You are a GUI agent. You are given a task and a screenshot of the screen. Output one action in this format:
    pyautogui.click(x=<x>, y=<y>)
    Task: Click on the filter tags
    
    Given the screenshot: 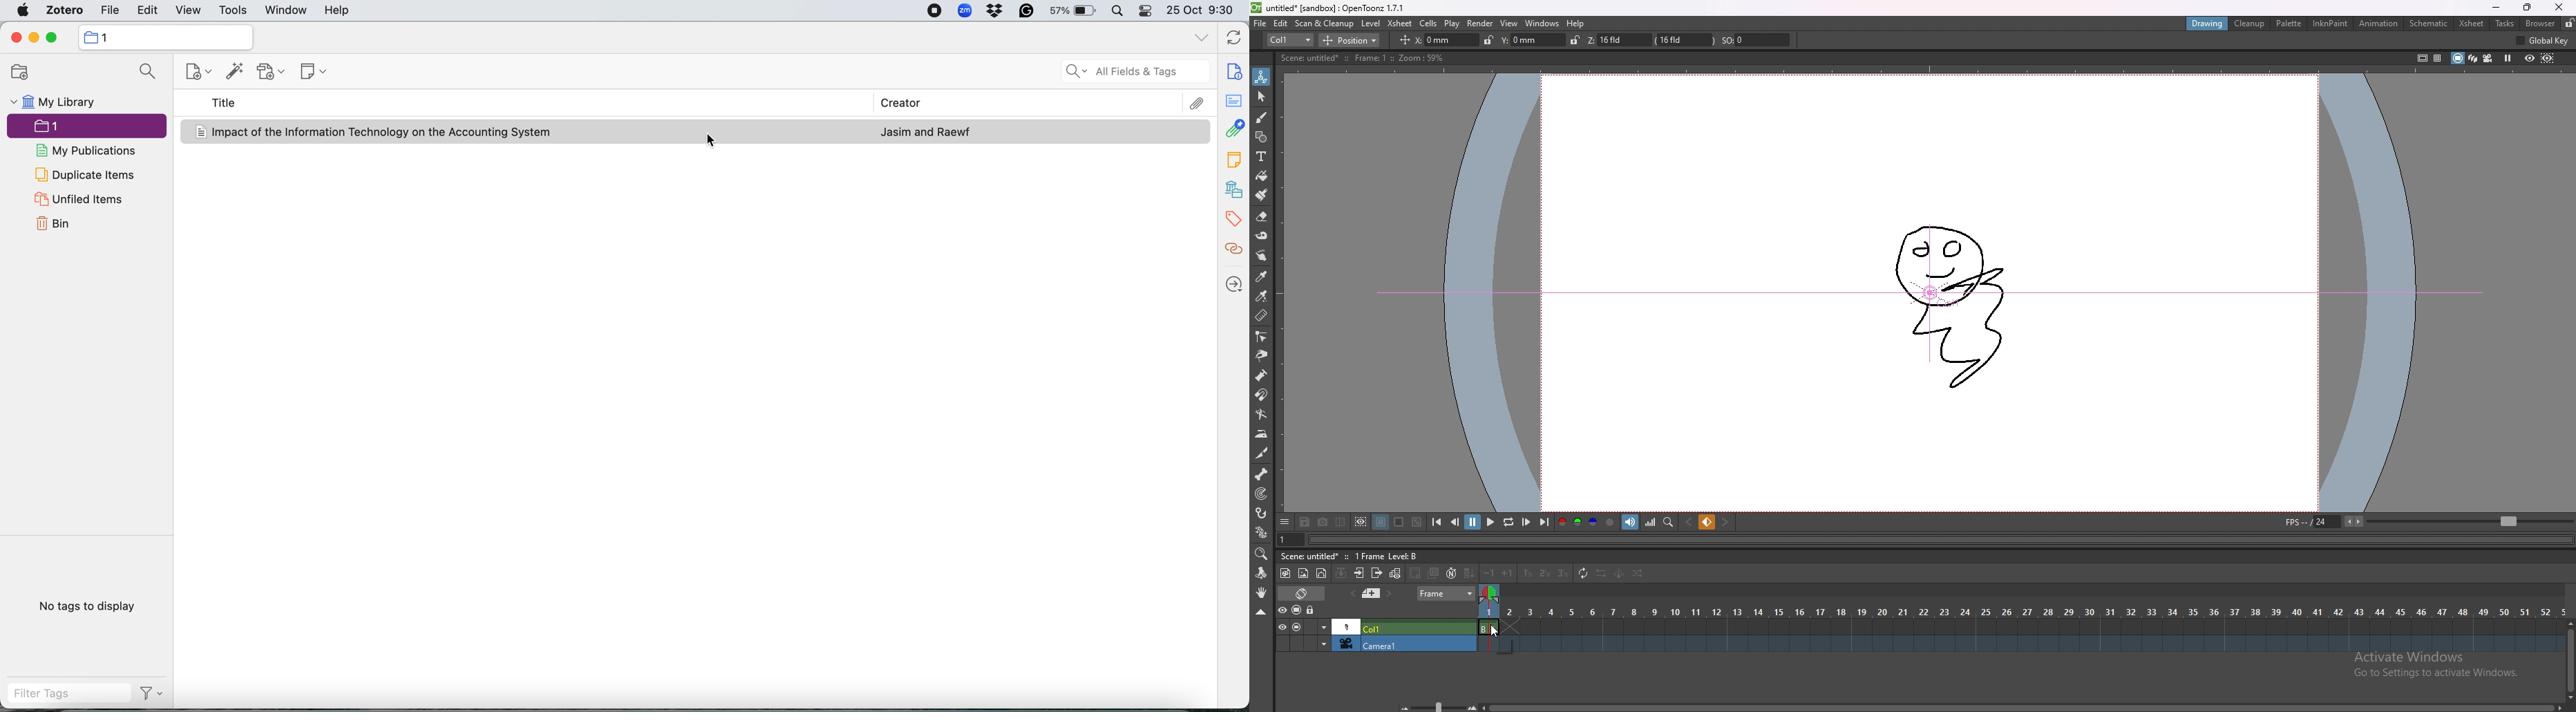 What is the action you would take?
    pyautogui.click(x=63, y=696)
    